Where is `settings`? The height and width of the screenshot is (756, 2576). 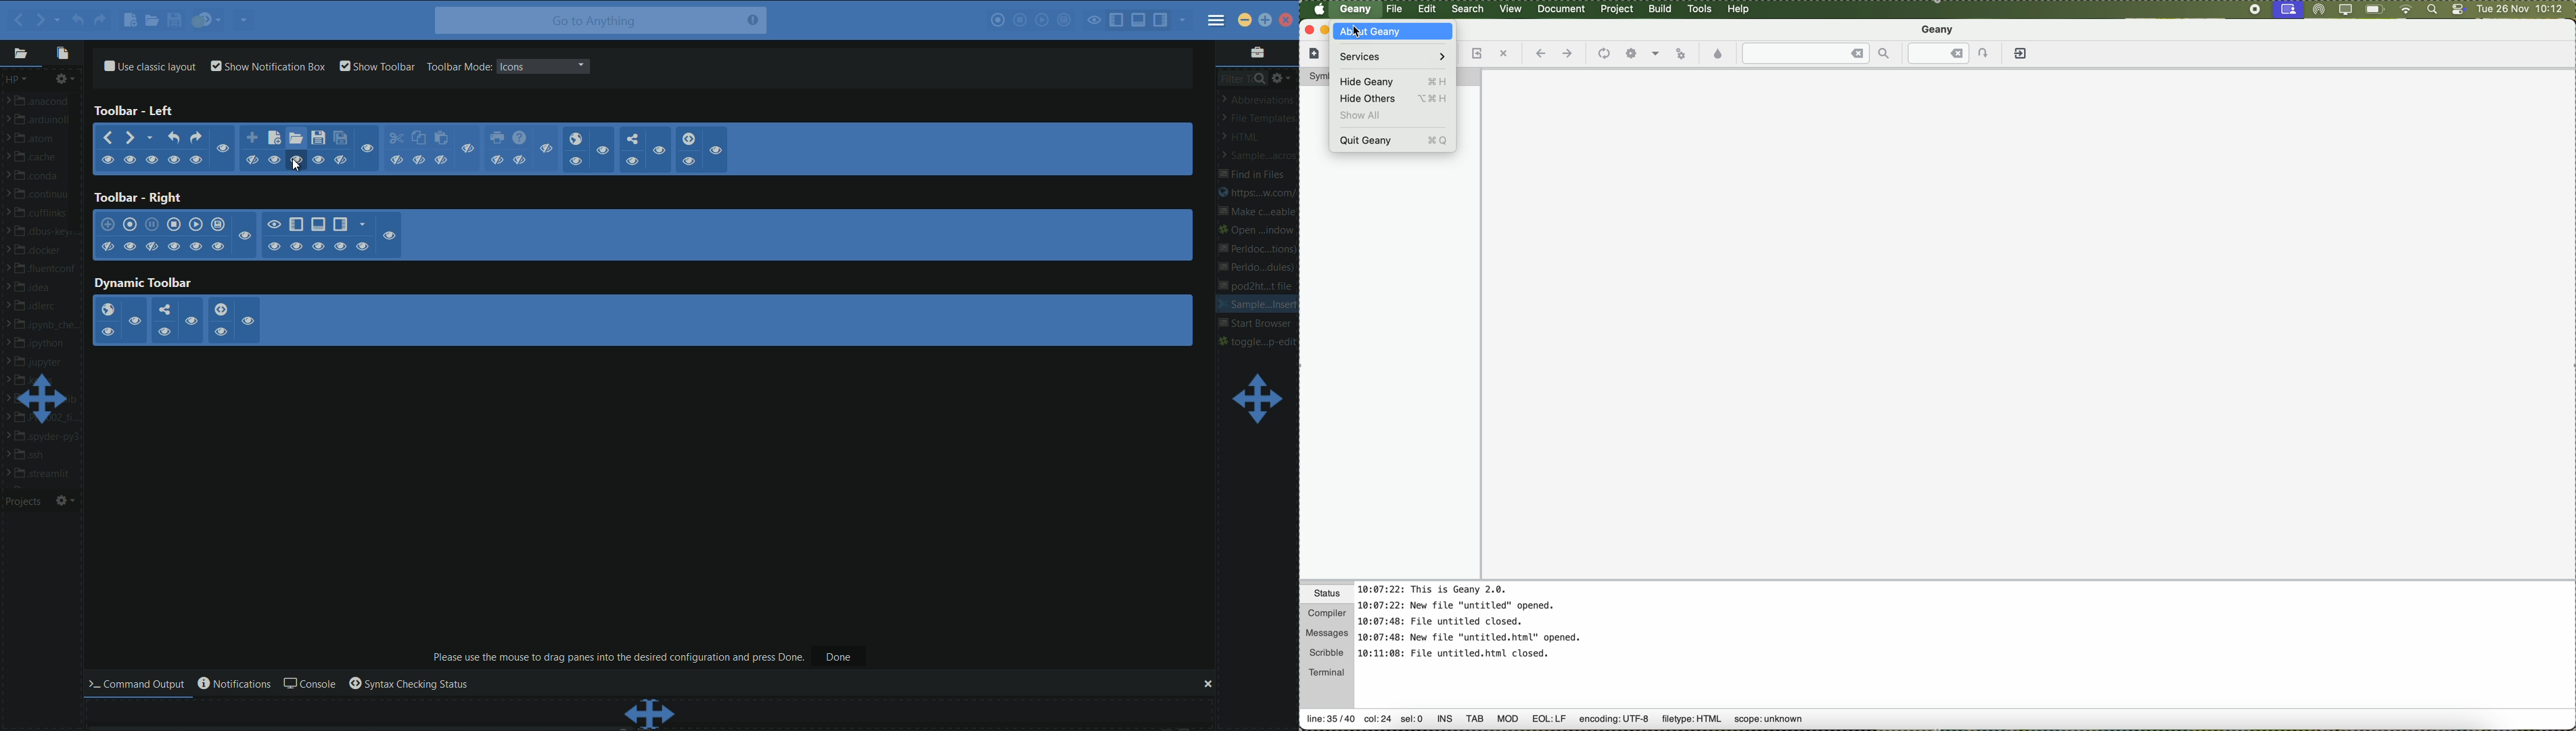
settings is located at coordinates (1282, 77).